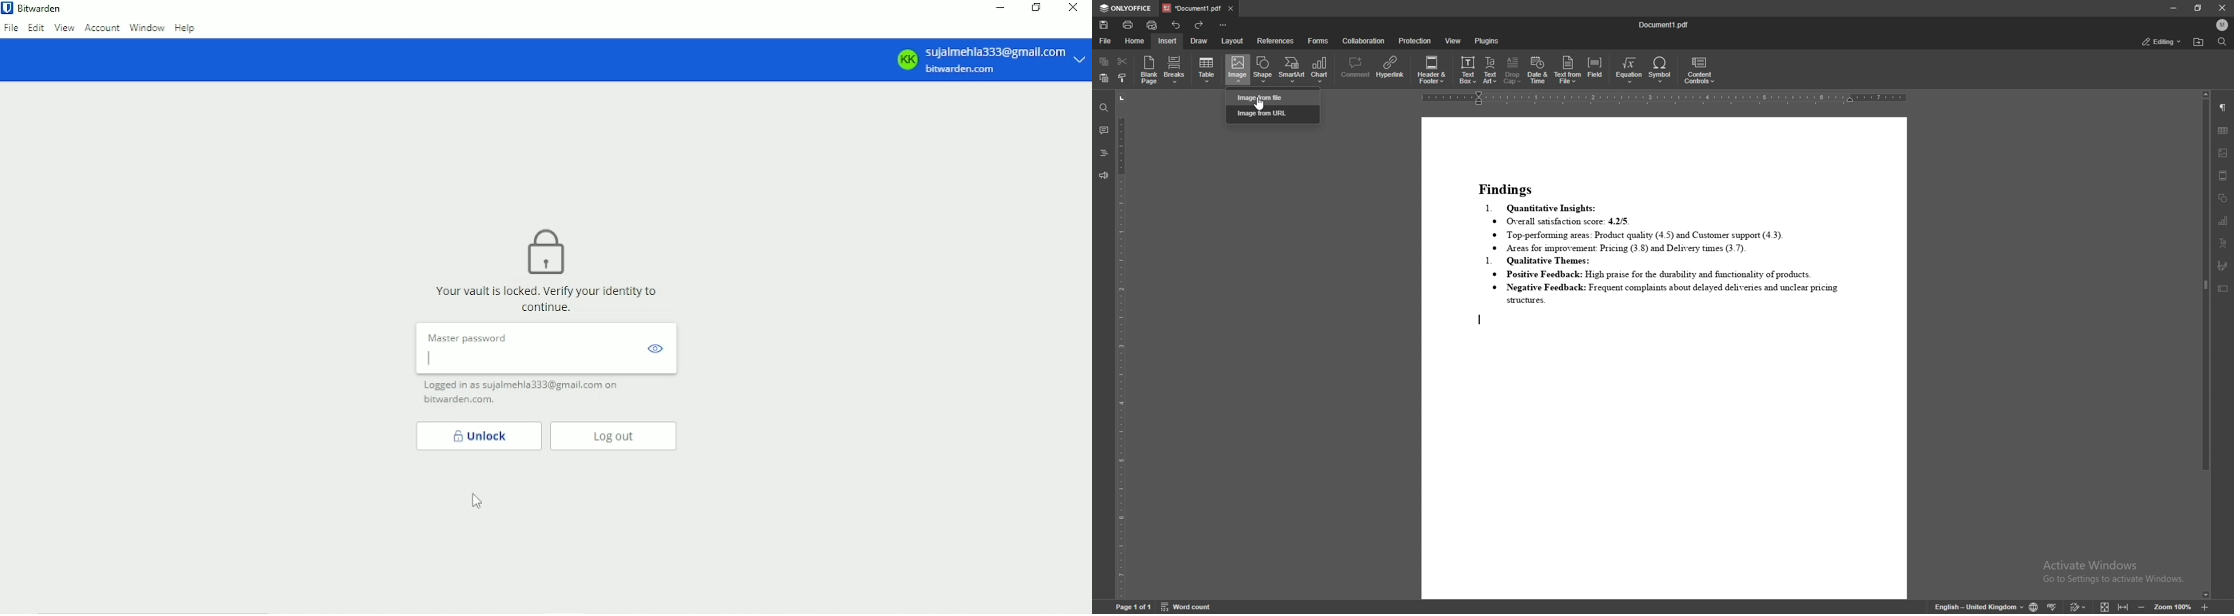 This screenshot has height=616, width=2240. What do you see at coordinates (2224, 153) in the screenshot?
I see `image` at bounding box center [2224, 153].